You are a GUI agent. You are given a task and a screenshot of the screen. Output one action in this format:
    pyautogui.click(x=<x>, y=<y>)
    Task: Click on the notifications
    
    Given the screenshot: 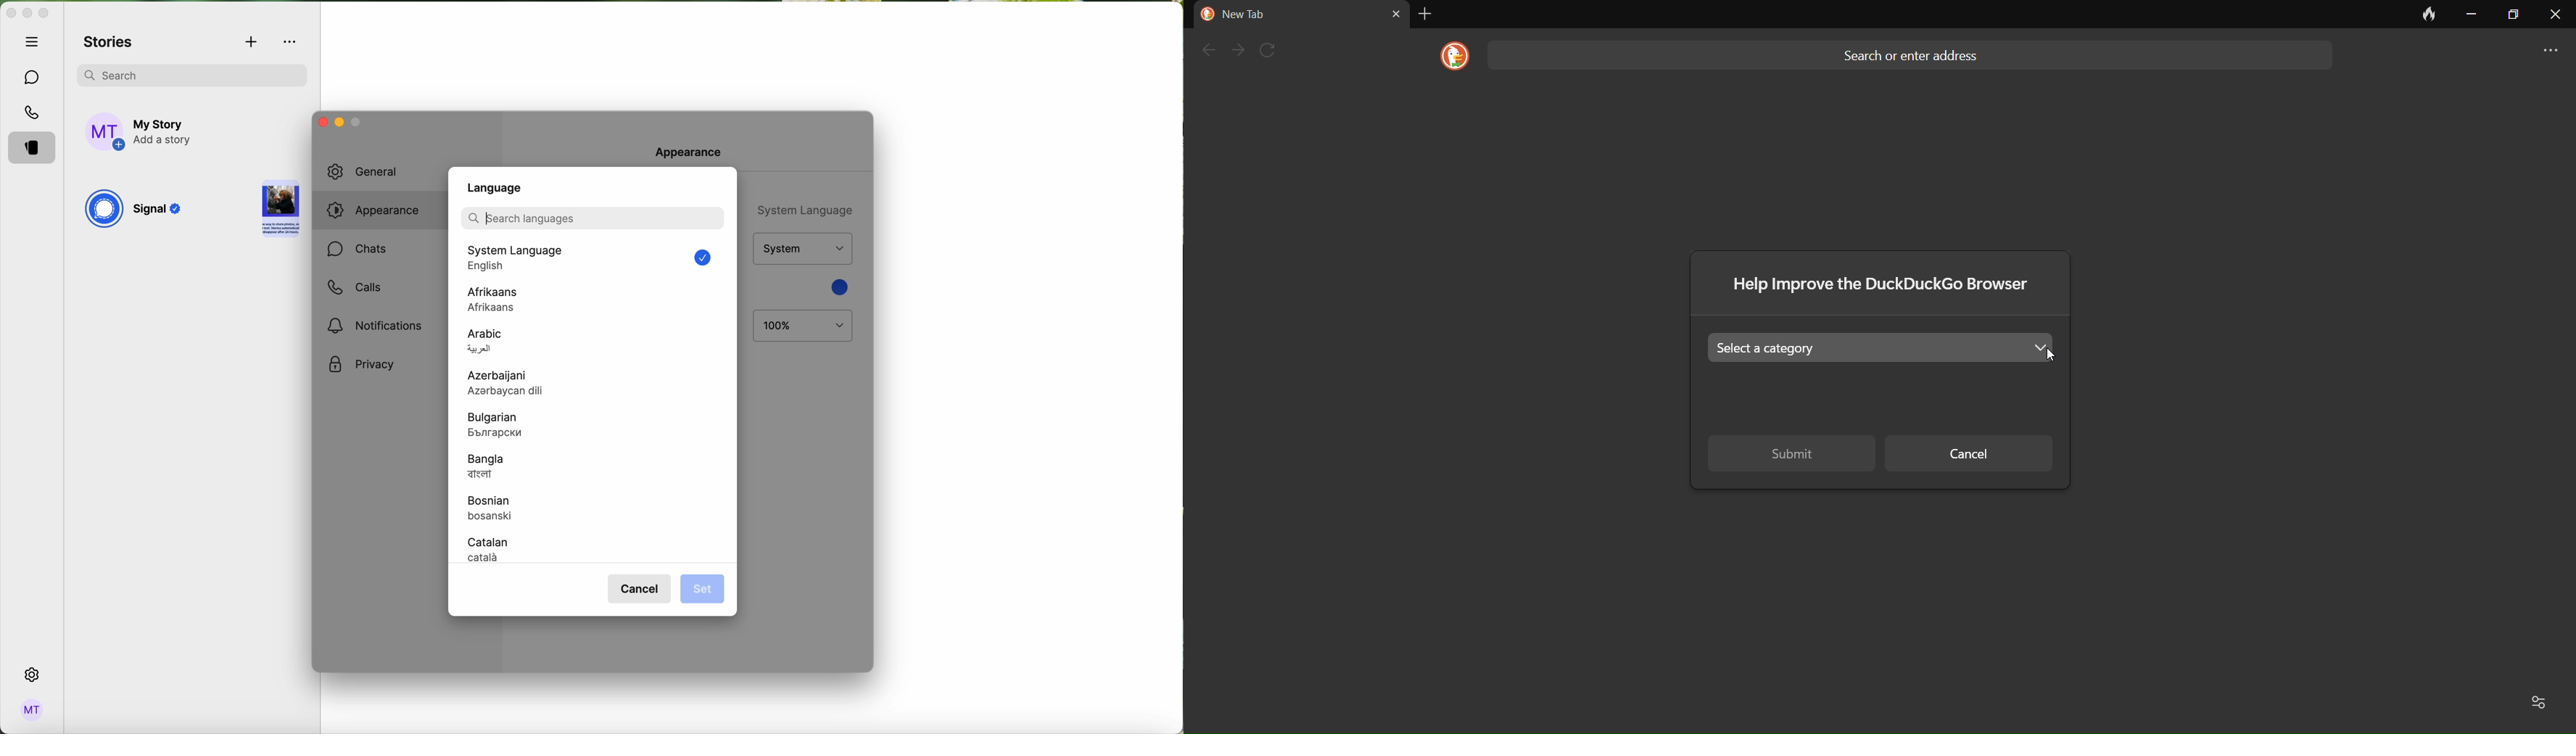 What is the action you would take?
    pyautogui.click(x=379, y=324)
    